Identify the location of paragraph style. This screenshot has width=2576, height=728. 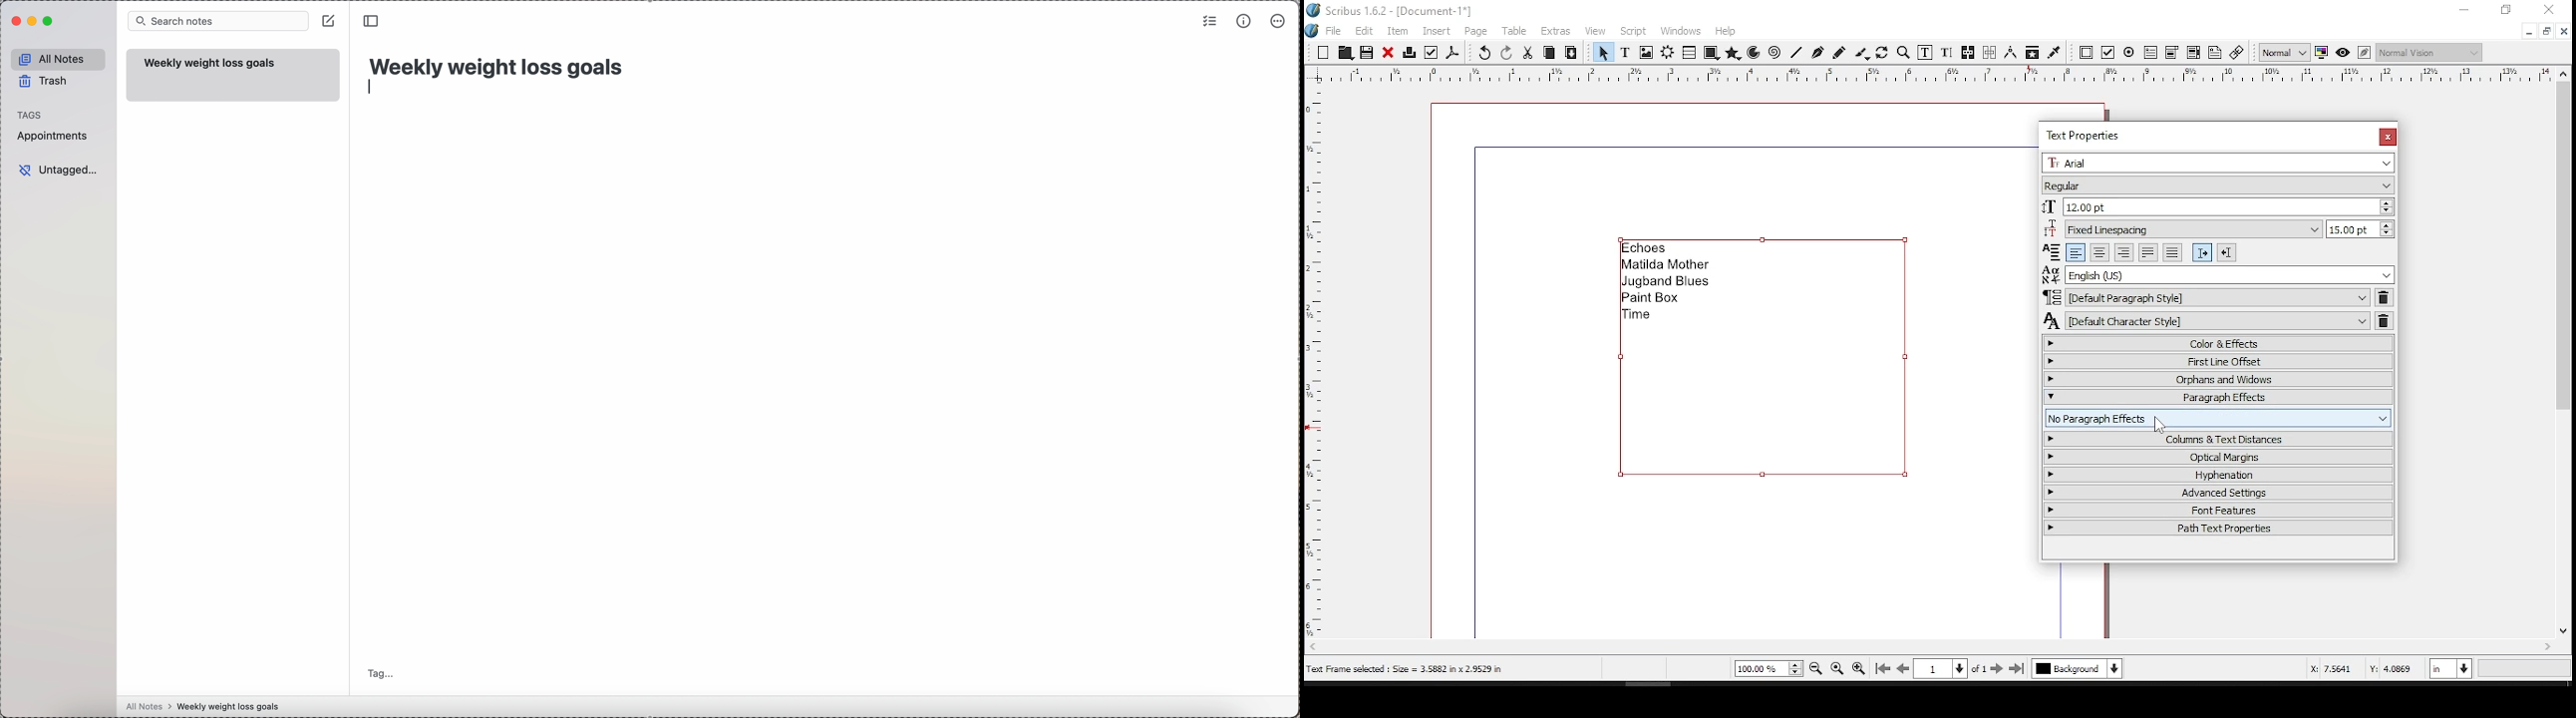
(2207, 297).